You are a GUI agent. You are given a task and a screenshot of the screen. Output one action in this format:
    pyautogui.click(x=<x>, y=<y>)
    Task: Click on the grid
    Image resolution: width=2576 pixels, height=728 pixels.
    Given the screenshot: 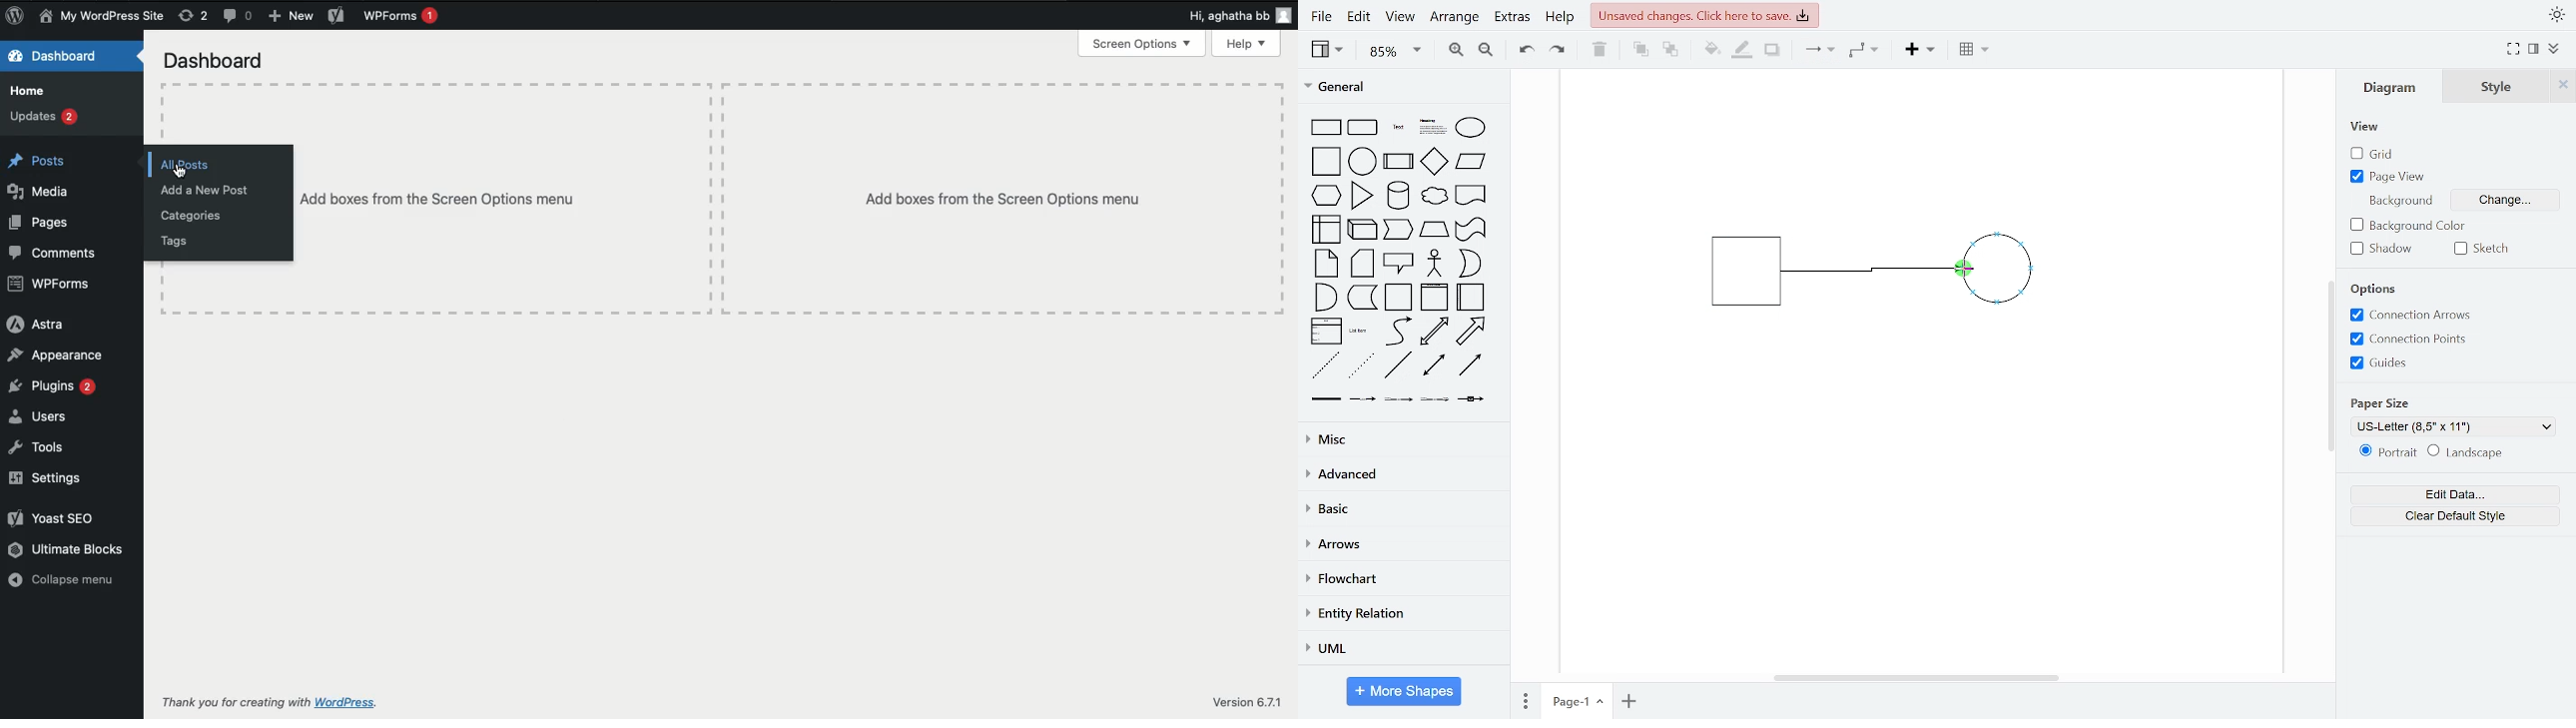 What is the action you would take?
    pyautogui.click(x=2382, y=154)
    